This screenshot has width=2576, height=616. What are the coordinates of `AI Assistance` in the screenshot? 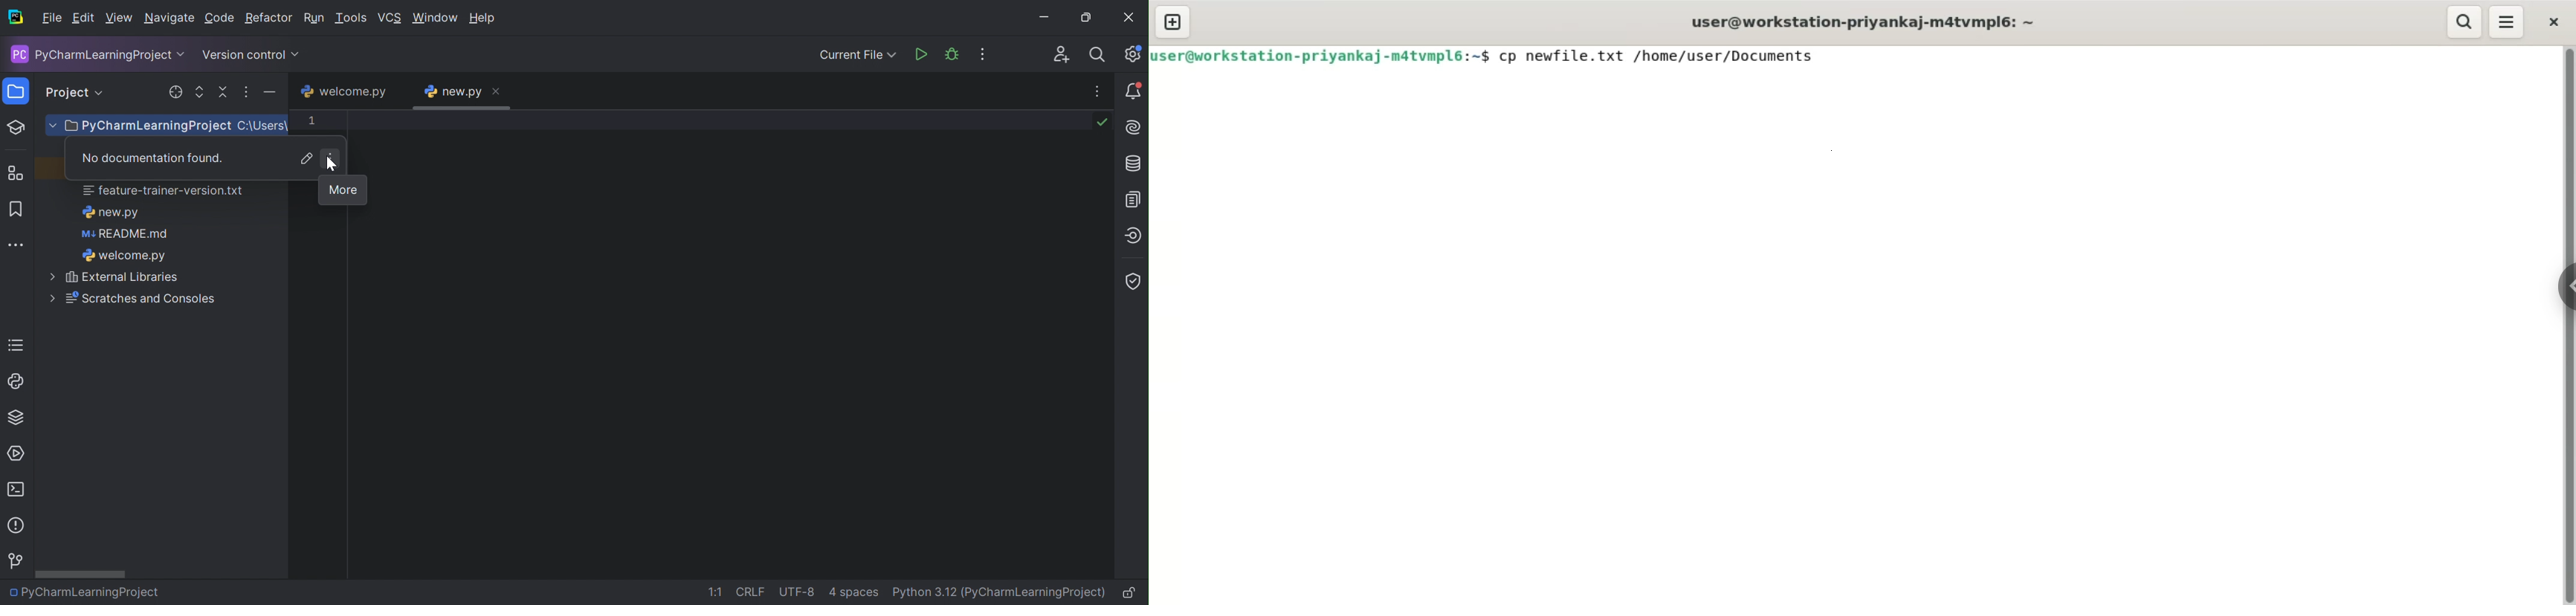 It's located at (1135, 128).